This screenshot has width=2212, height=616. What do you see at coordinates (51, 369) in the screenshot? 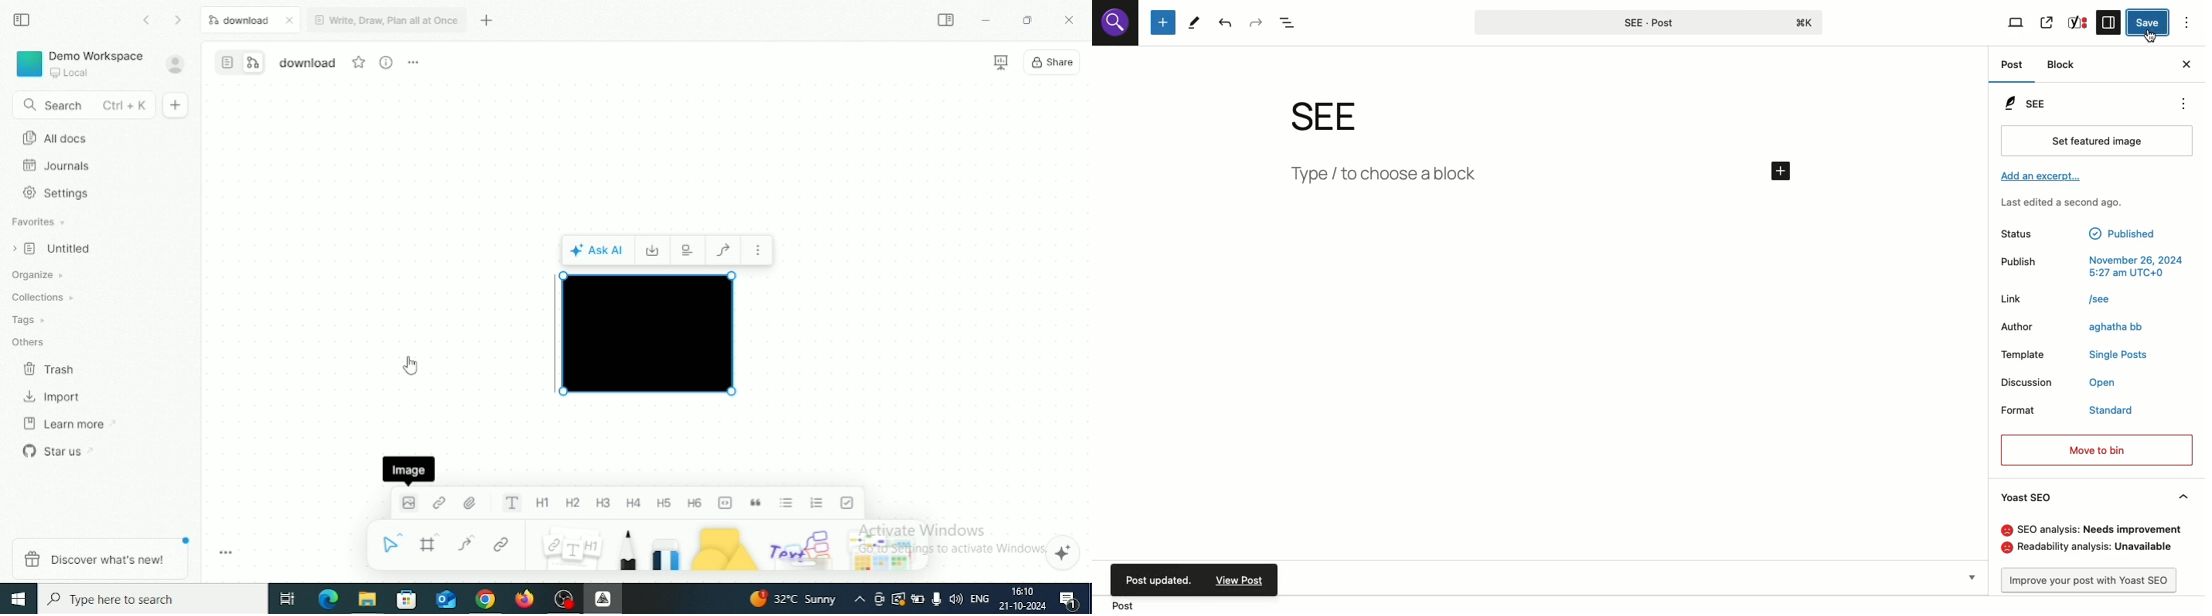
I see `Trash` at bounding box center [51, 369].